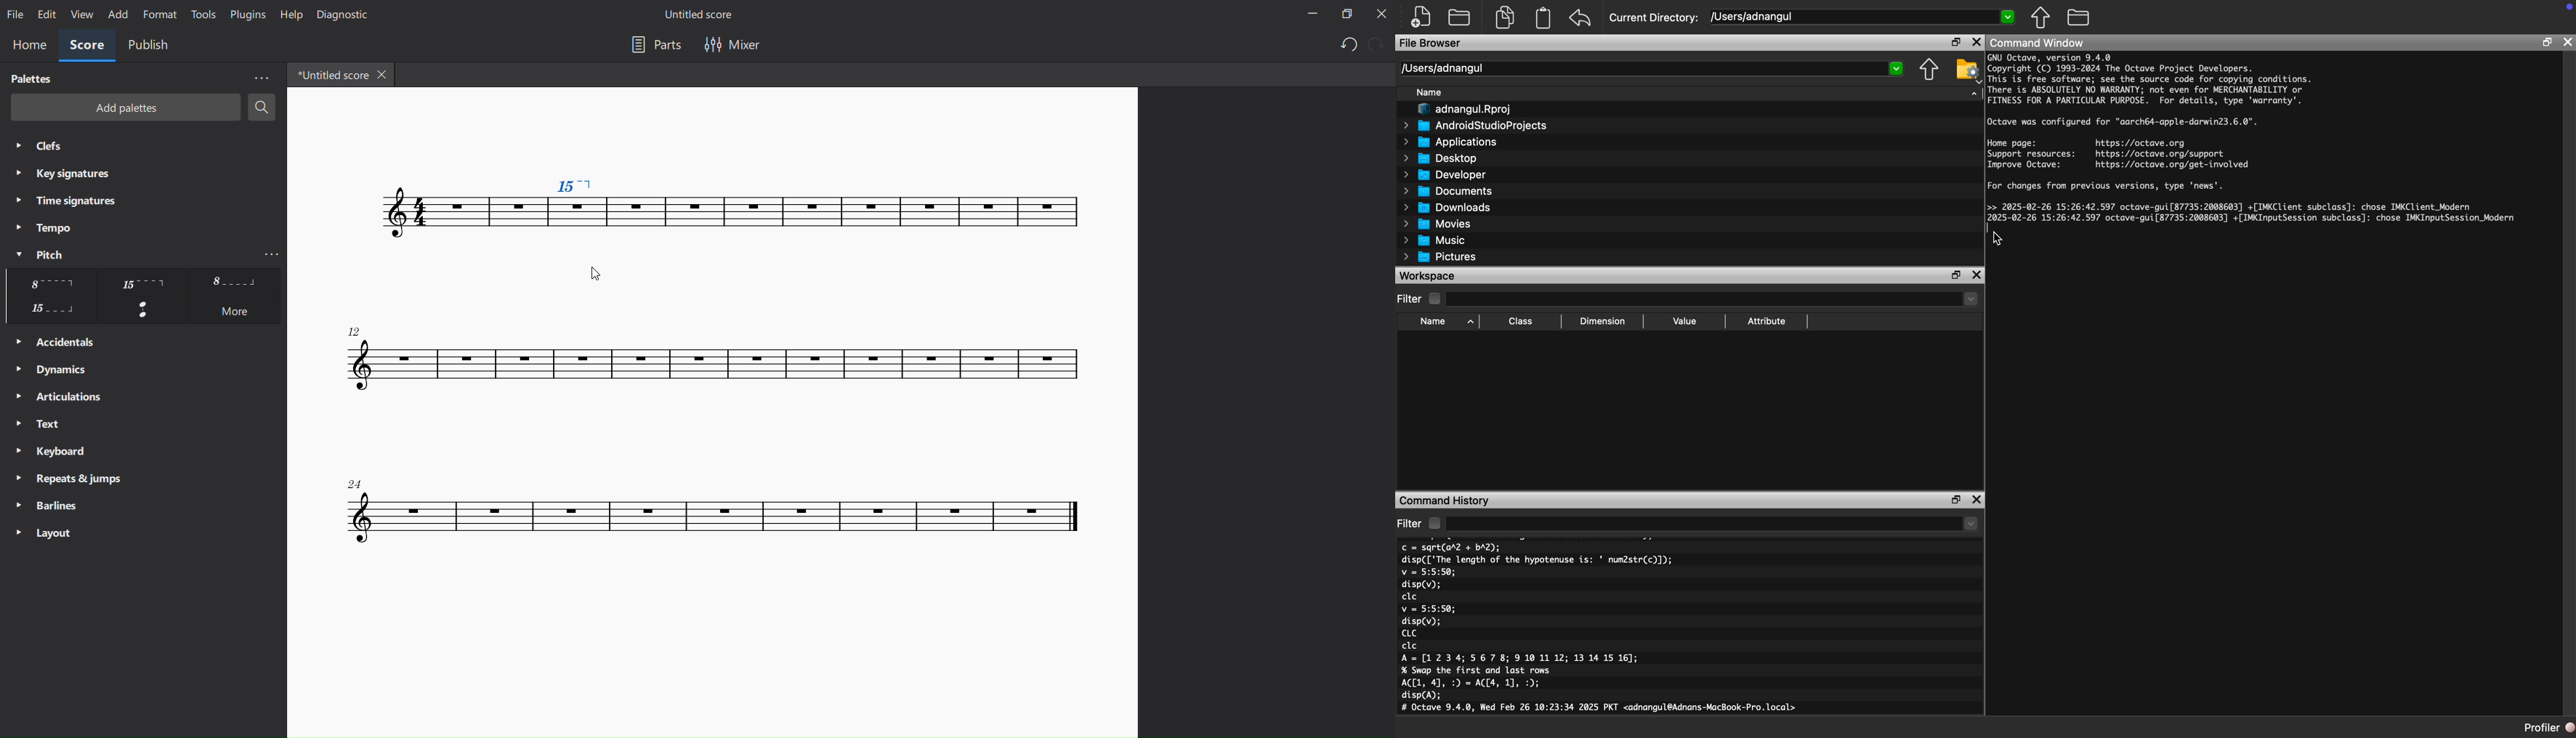 This screenshot has width=2576, height=756. Describe the element at coordinates (47, 227) in the screenshot. I see `tempo` at that location.